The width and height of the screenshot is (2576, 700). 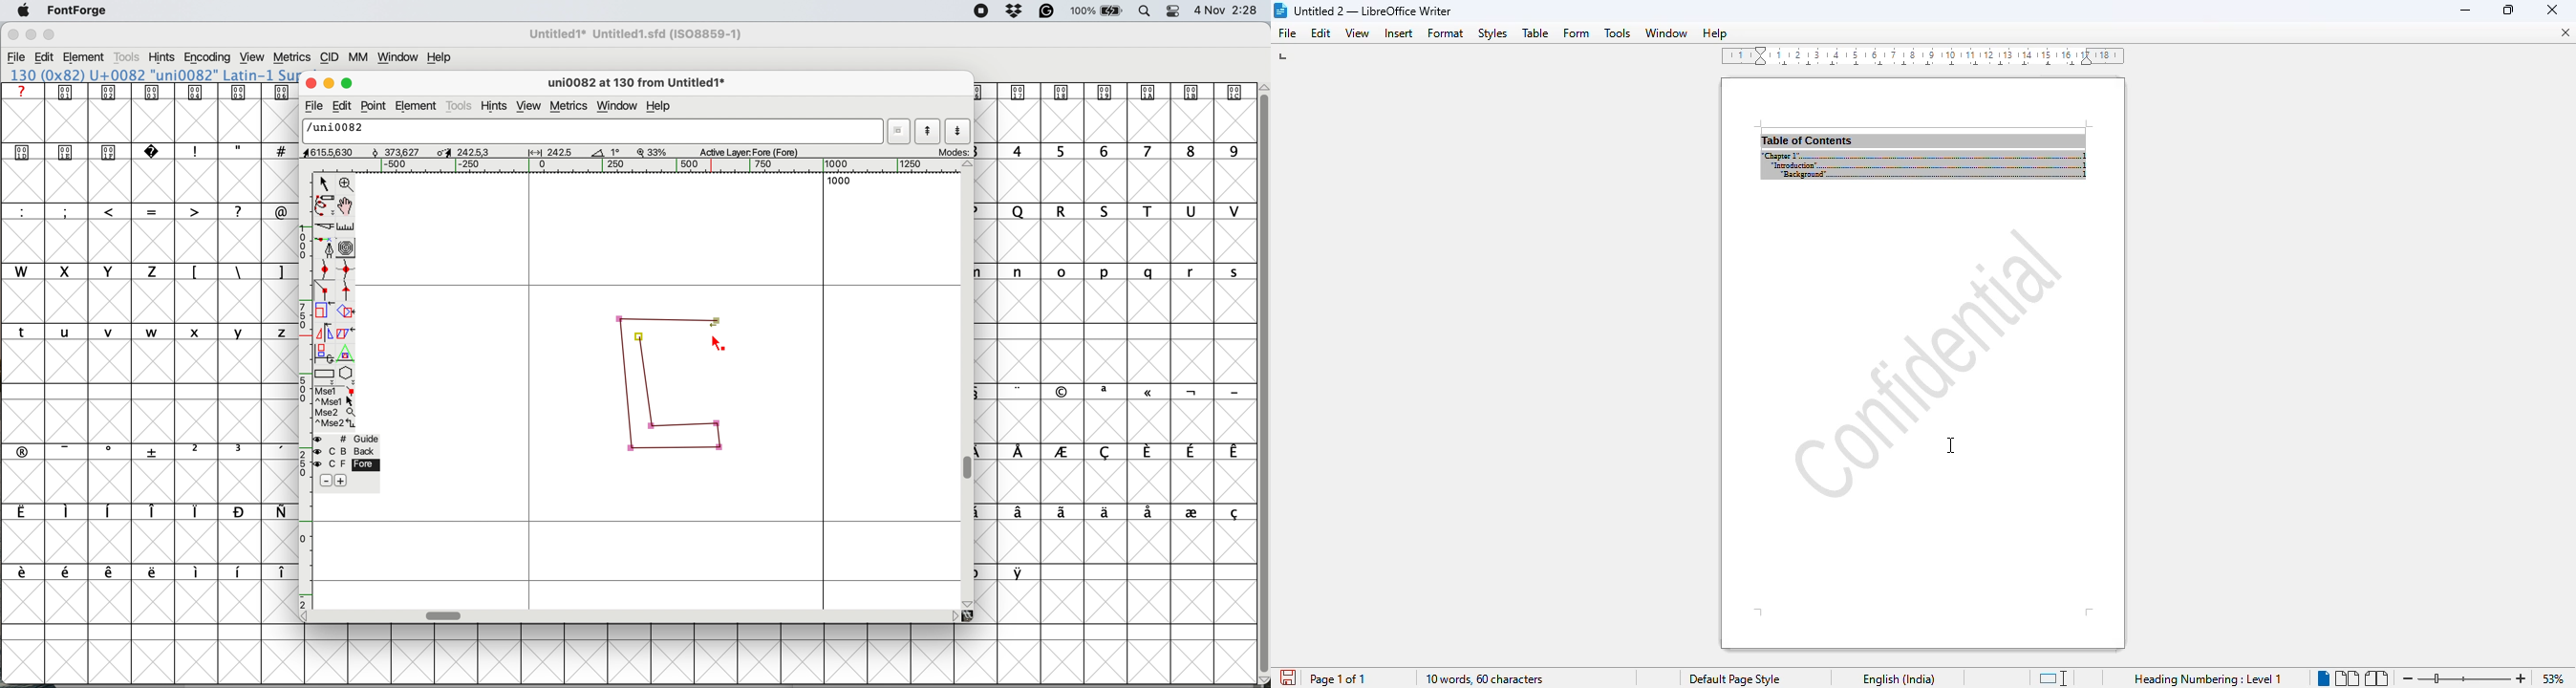 I want to click on add a curve point horizontal or vertical, so click(x=347, y=269).